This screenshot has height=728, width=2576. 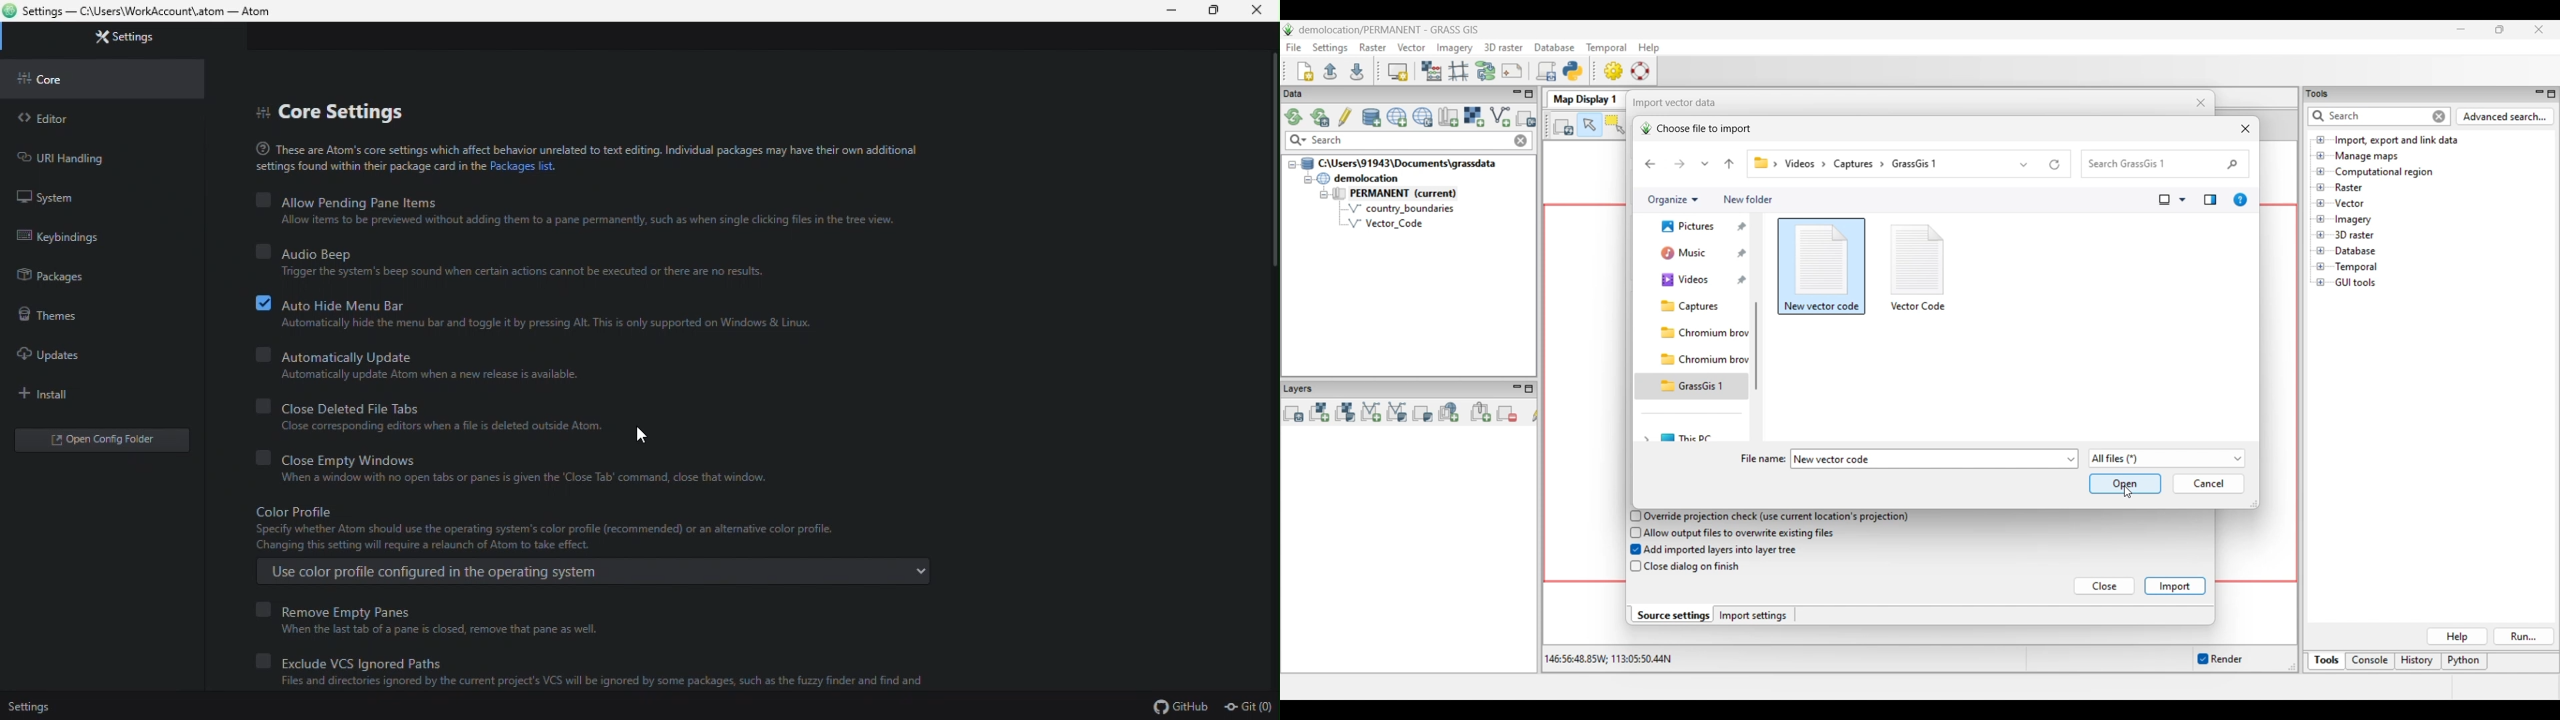 I want to click on close empty Windows, so click(x=511, y=466).